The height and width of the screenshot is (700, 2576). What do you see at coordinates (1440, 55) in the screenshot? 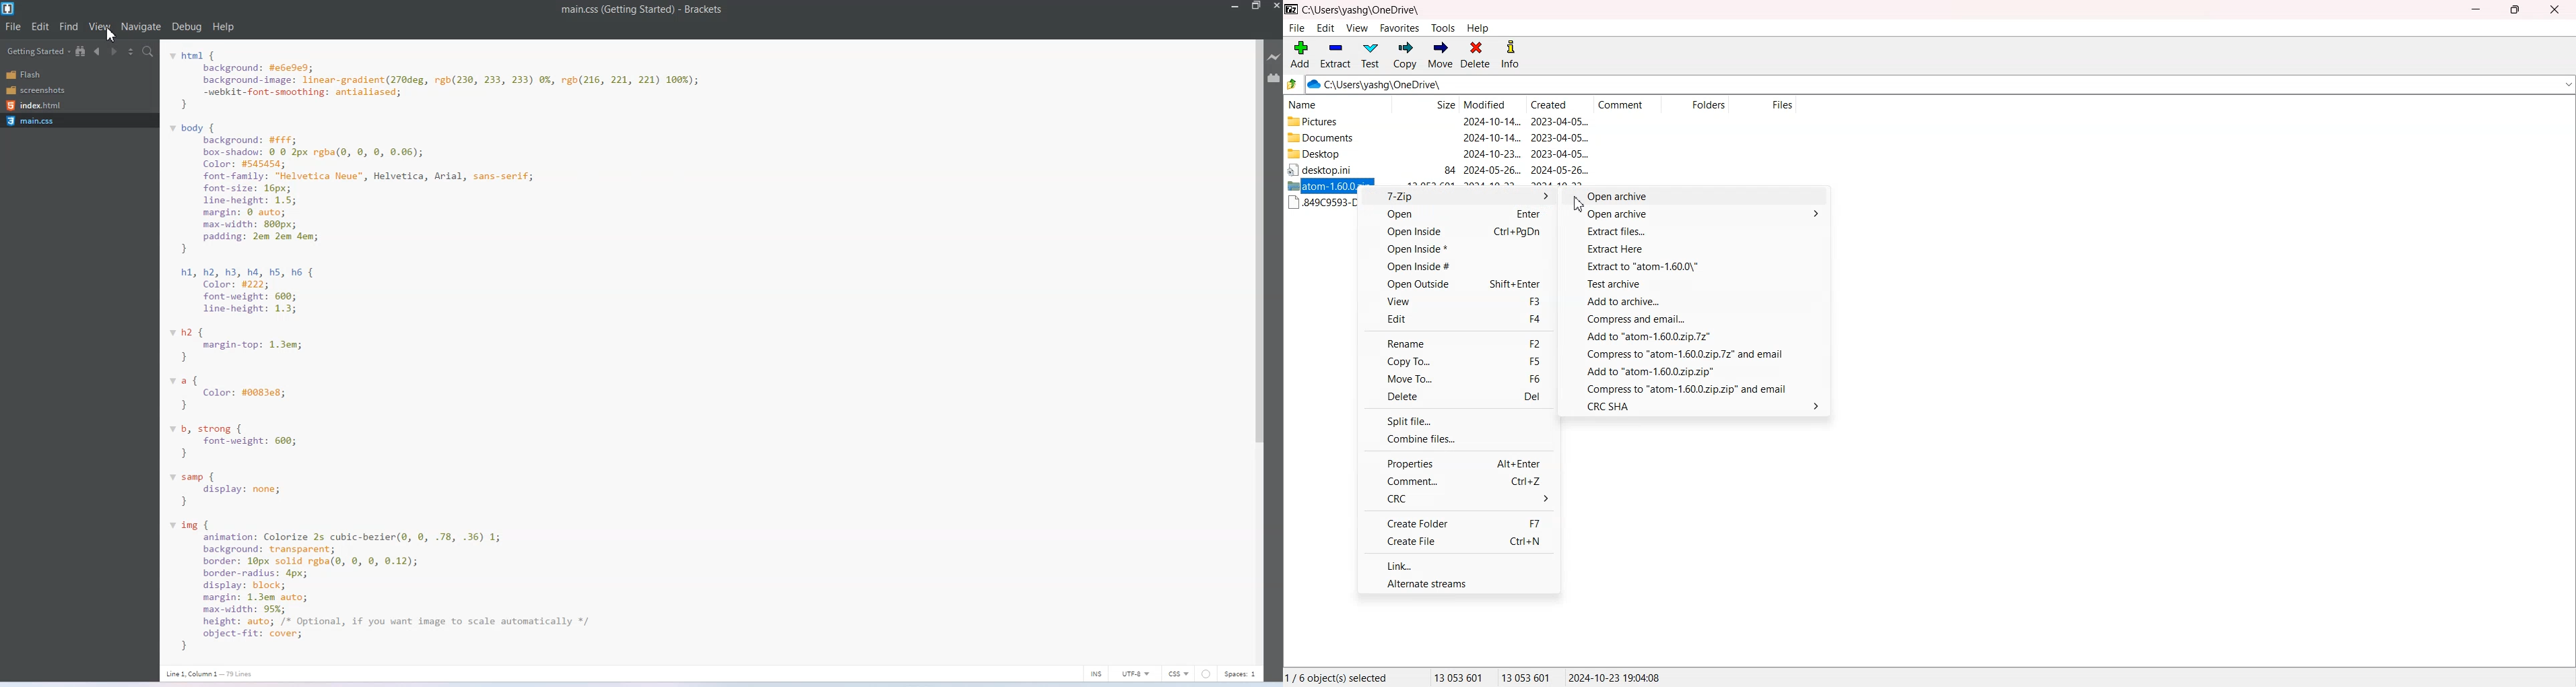
I see `Move` at bounding box center [1440, 55].